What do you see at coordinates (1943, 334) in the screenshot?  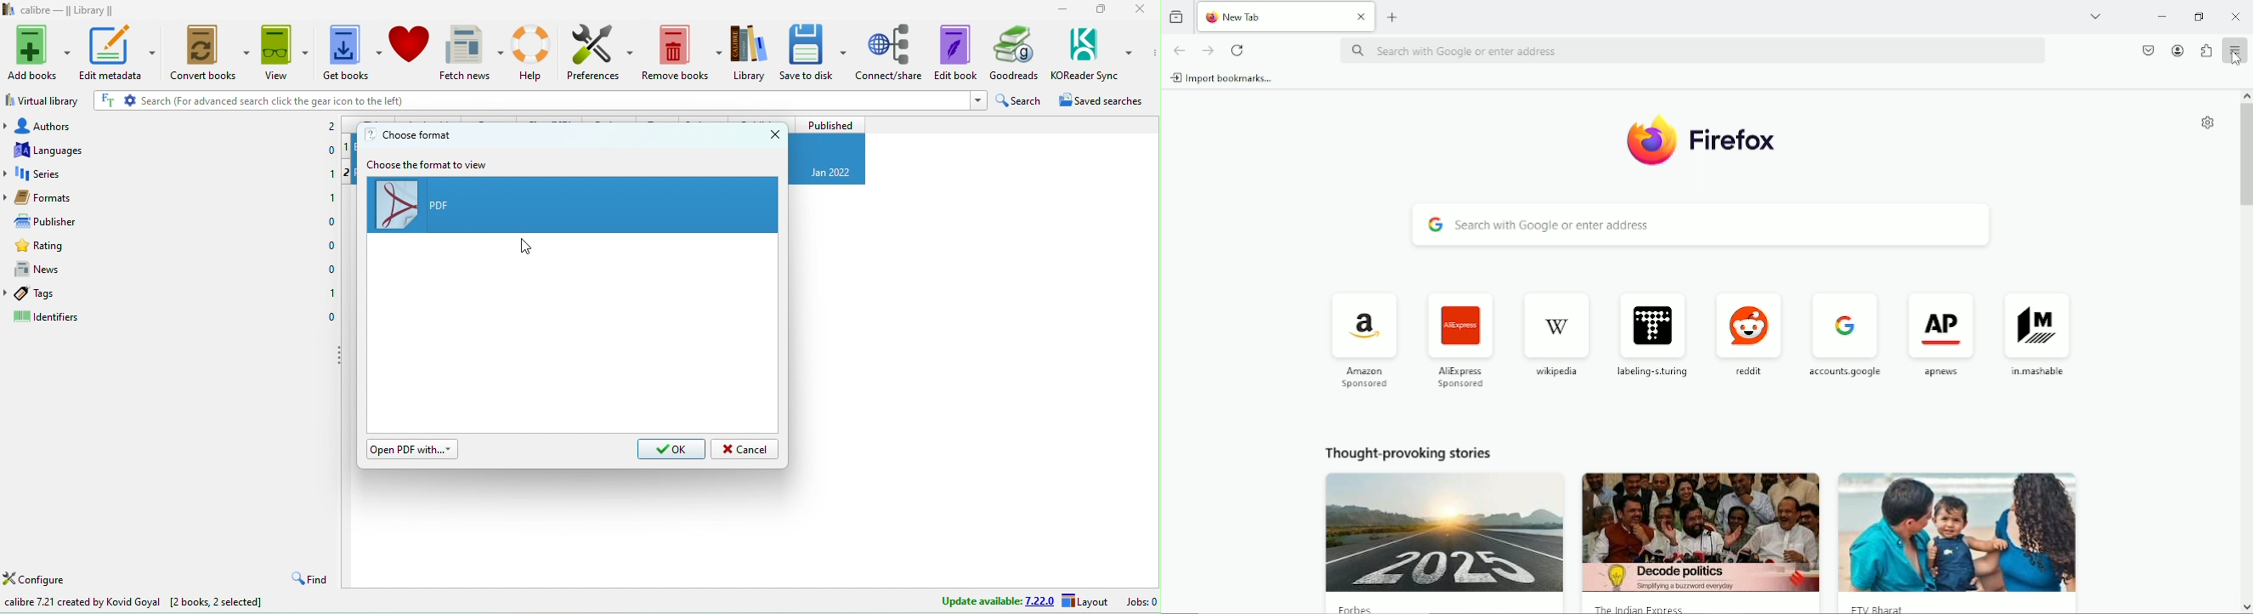 I see `apnews` at bounding box center [1943, 334].